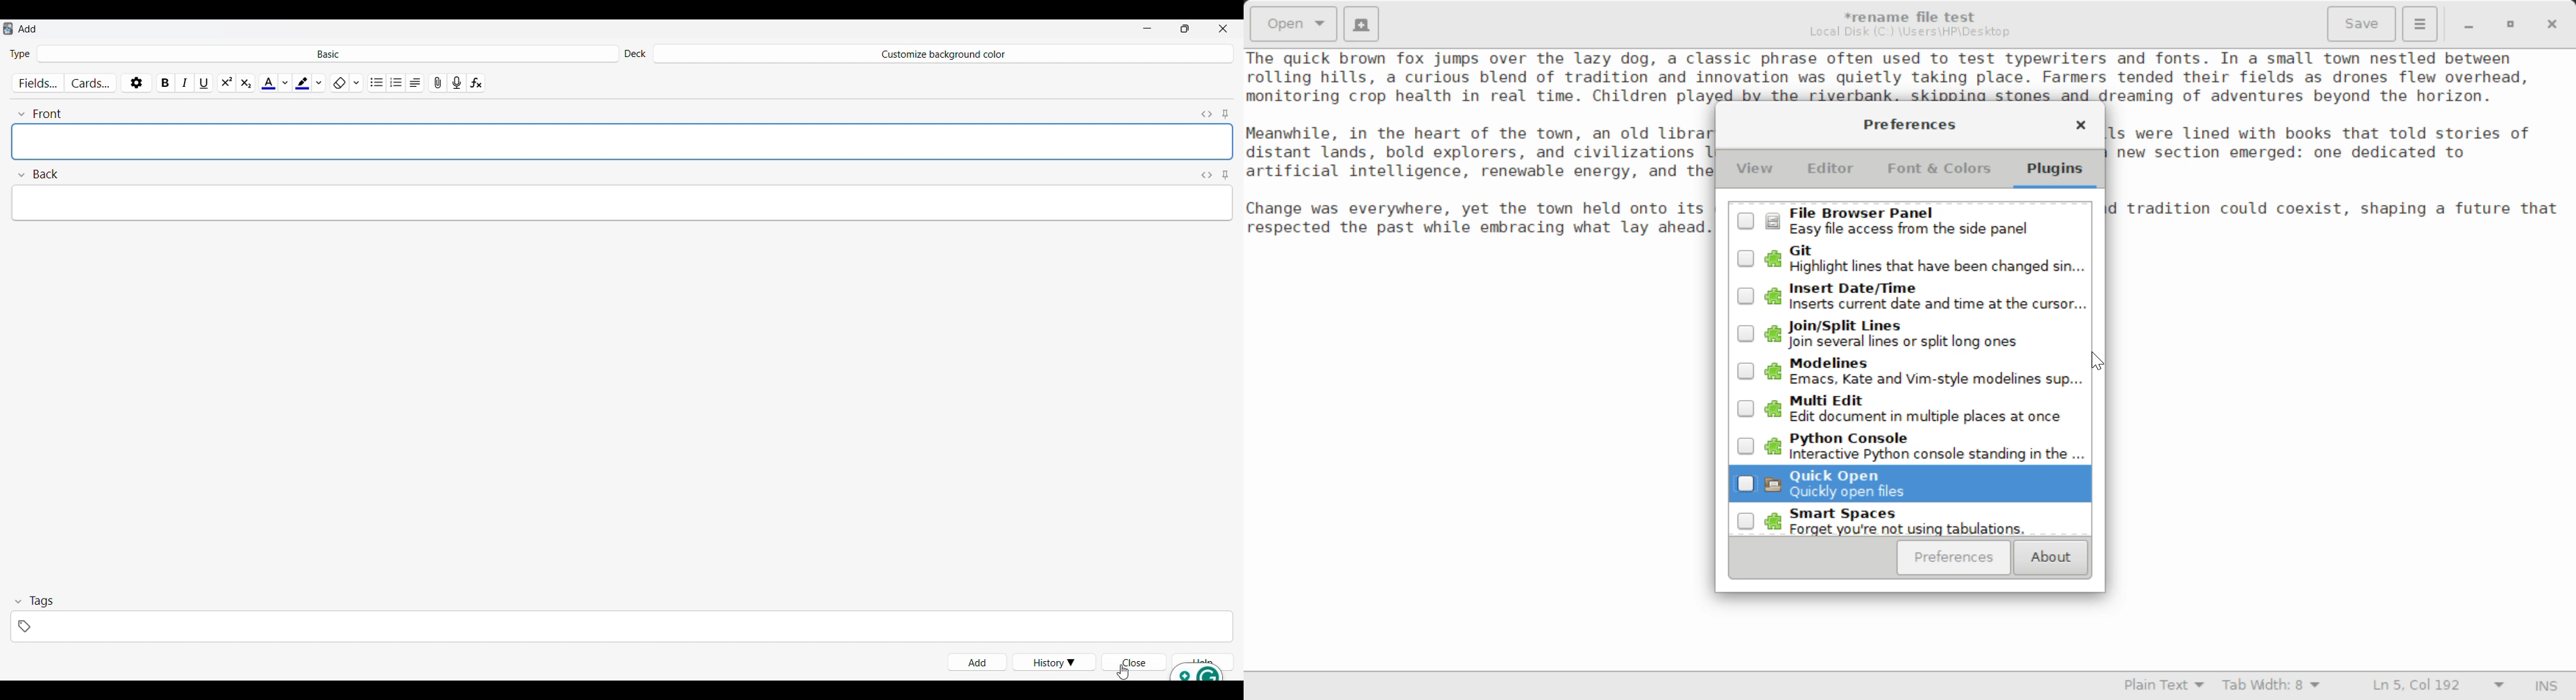 The image size is (2576, 700). Describe the element at coordinates (328, 52) in the screenshot. I see `Click to select card type in deck` at that location.